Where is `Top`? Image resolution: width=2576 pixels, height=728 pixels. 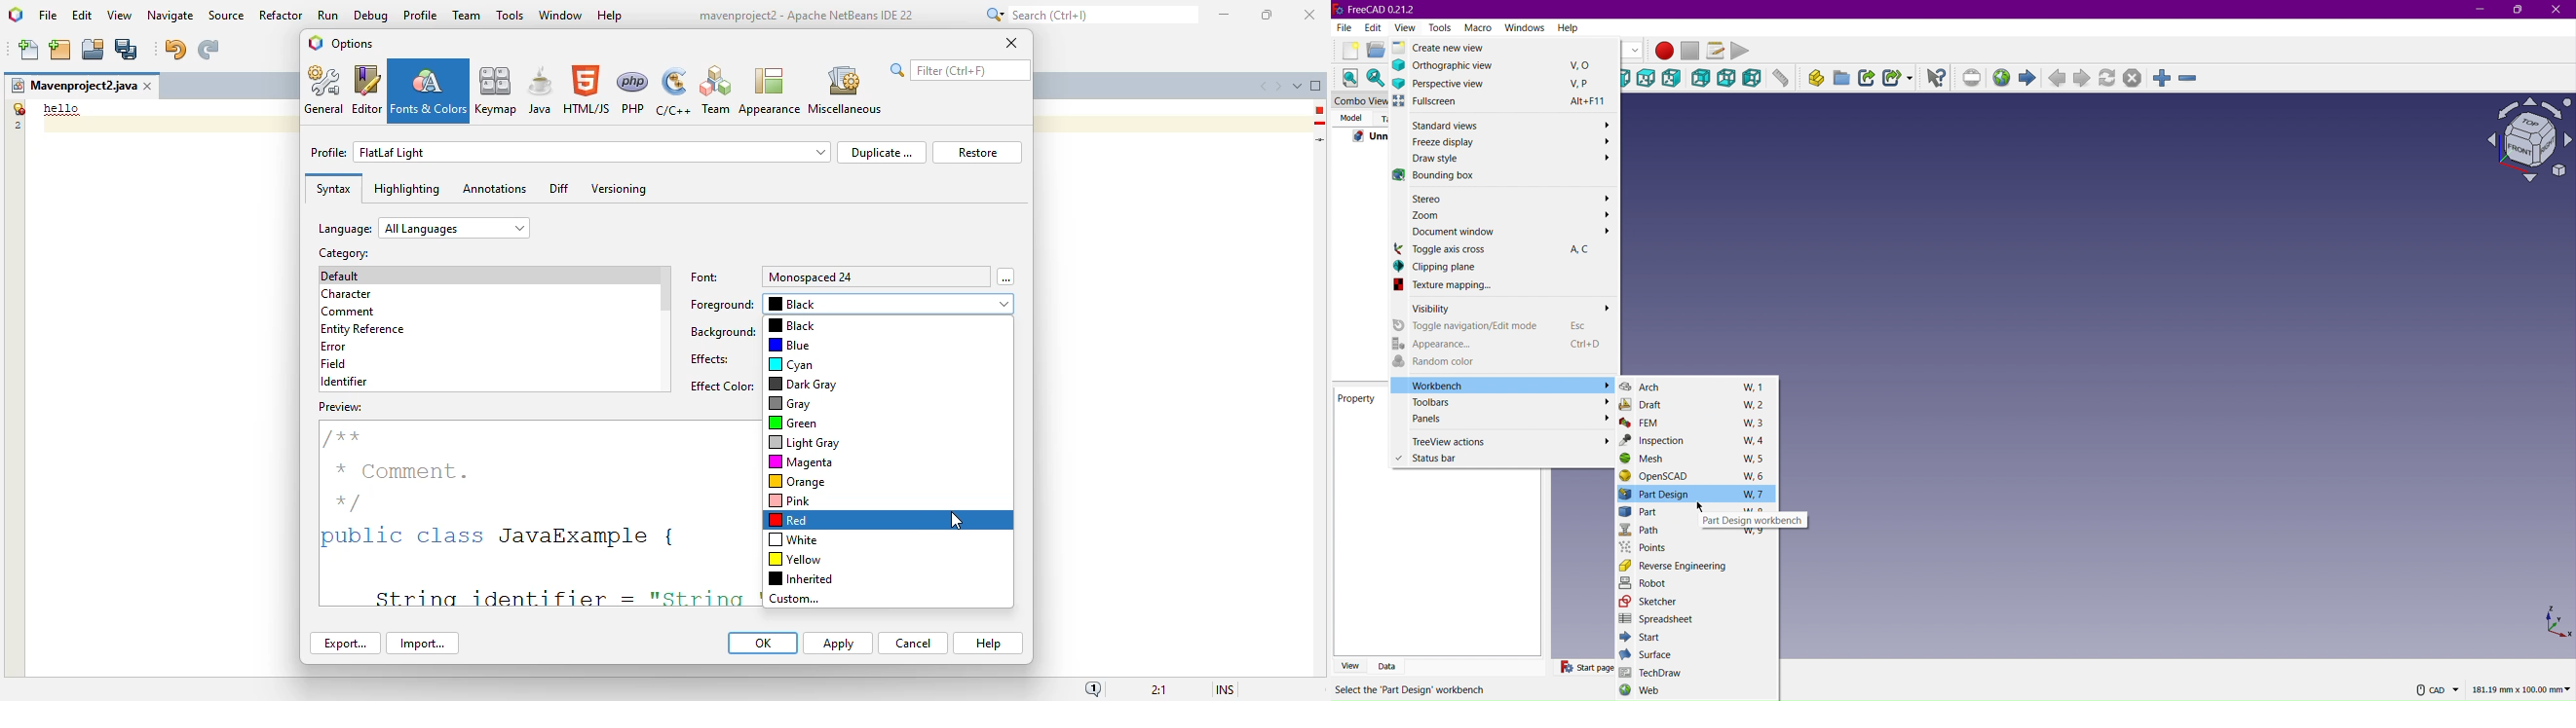 Top is located at coordinates (1647, 78).